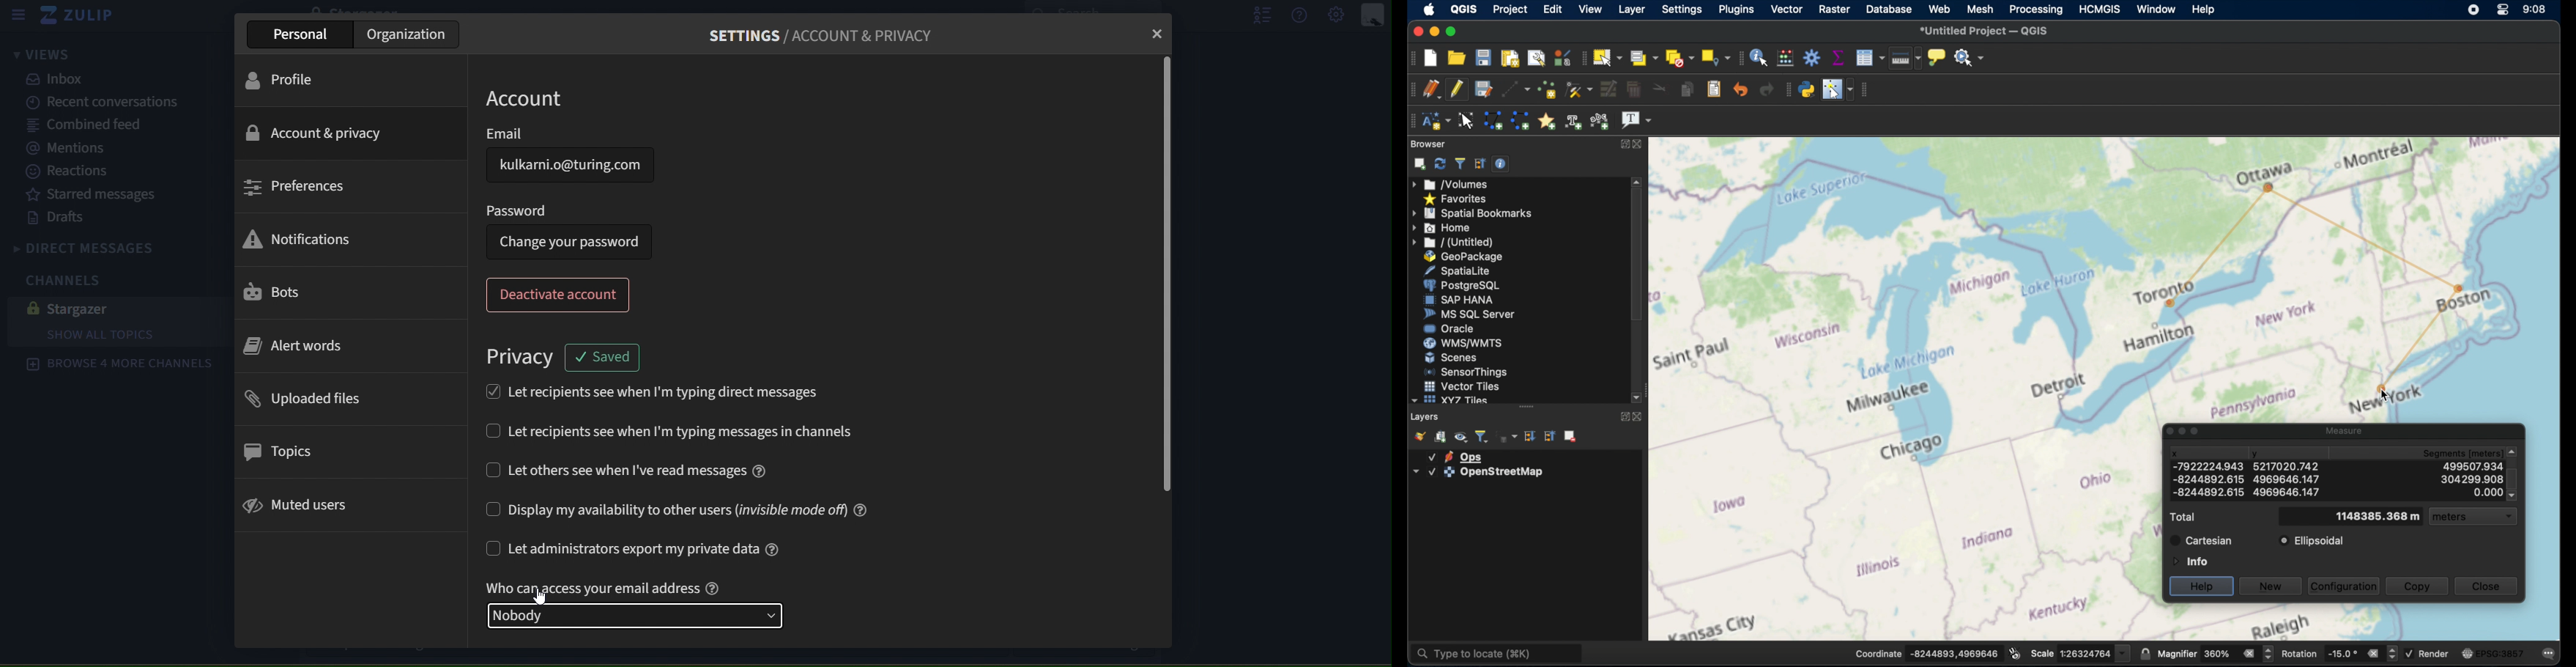 This screenshot has width=2576, height=672. What do you see at coordinates (1589, 9) in the screenshot?
I see `view` at bounding box center [1589, 9].